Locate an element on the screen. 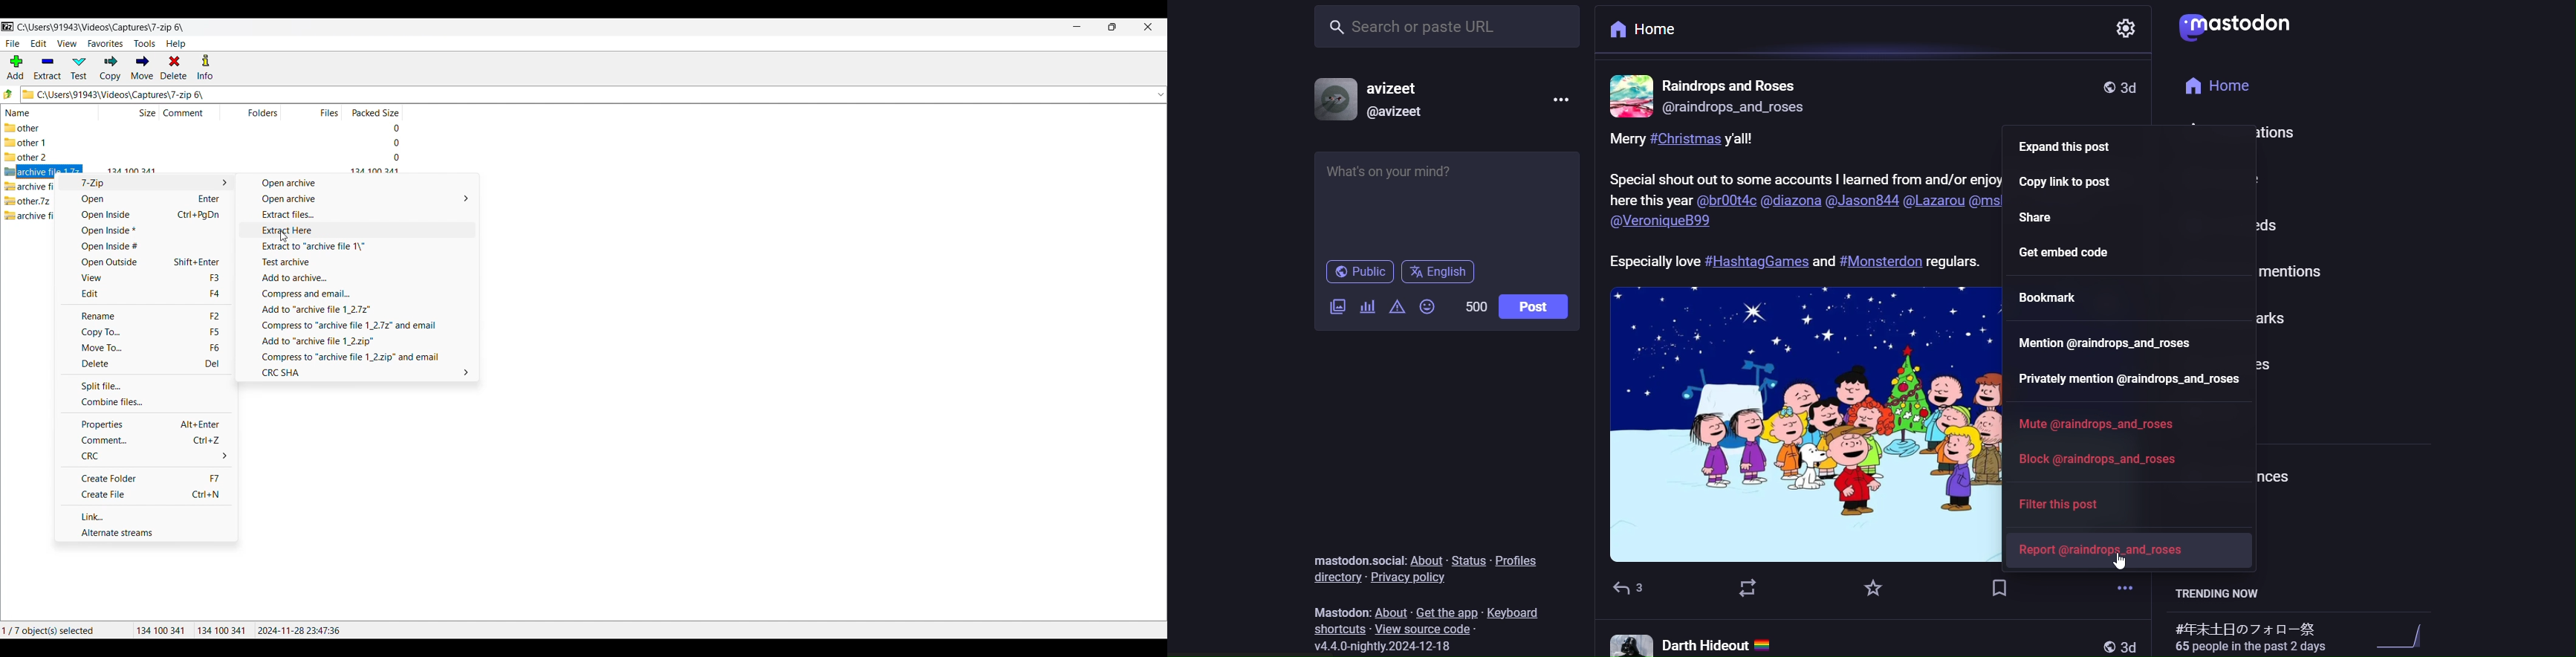  name is located at coordinates (1397, 88).